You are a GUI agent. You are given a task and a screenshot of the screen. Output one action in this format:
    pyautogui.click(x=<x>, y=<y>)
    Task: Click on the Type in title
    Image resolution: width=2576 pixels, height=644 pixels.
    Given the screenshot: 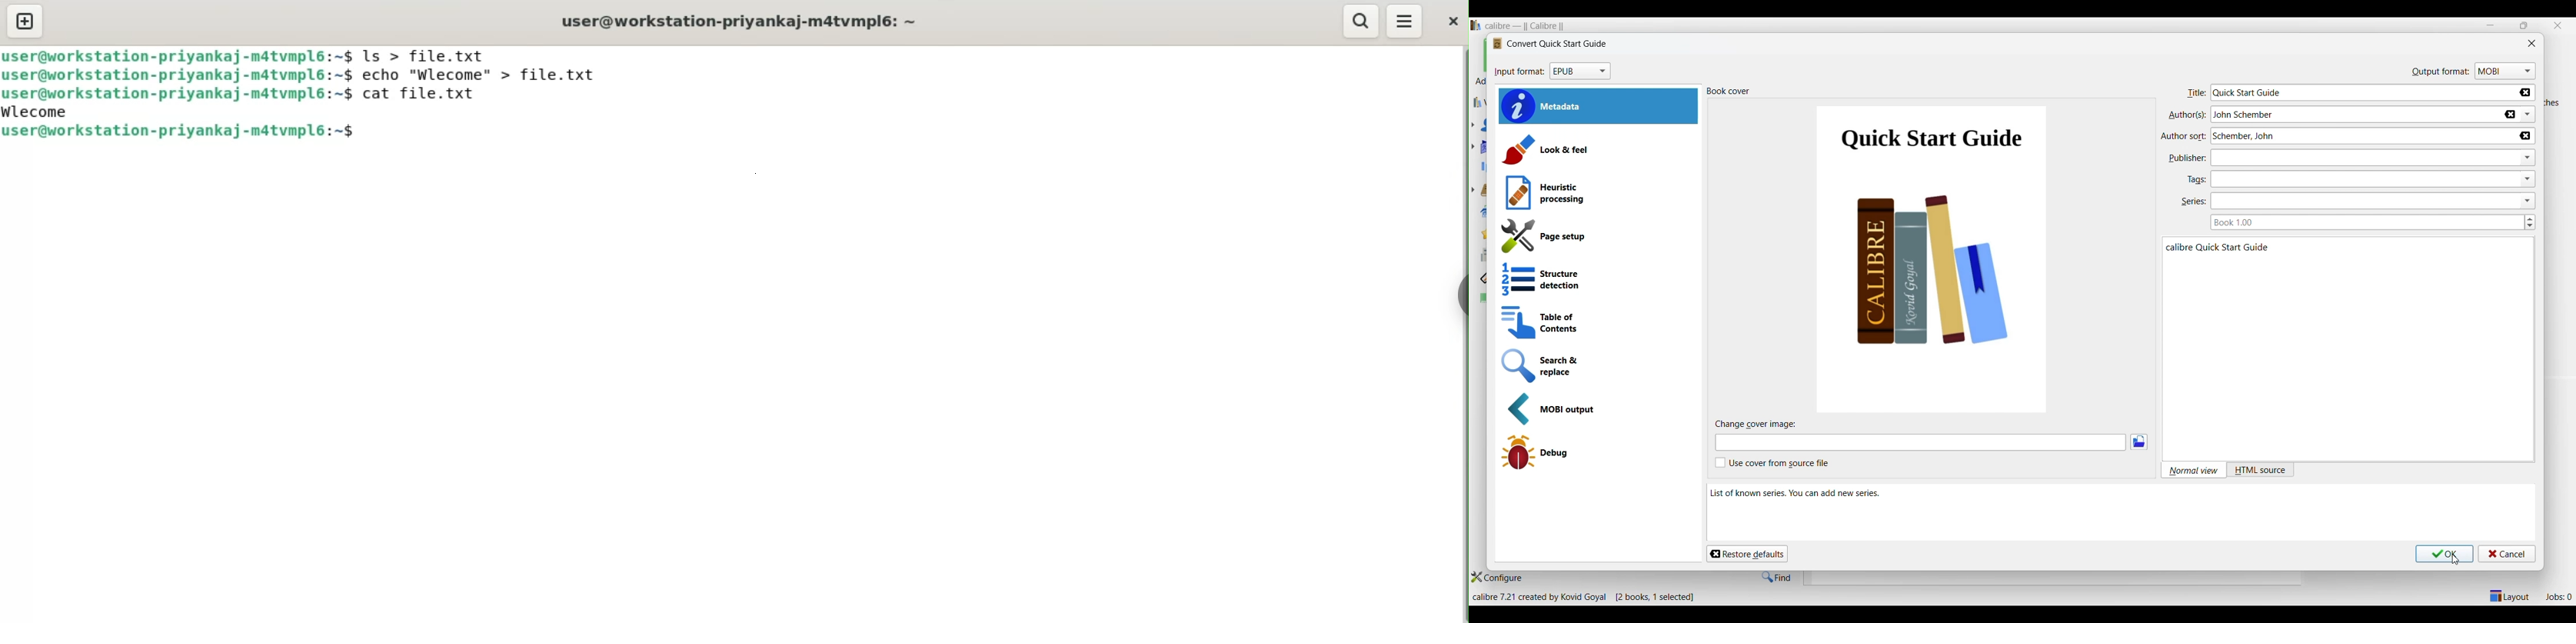 What is the action you would take?
    pyautogui.click(x=2364, y=92)
    